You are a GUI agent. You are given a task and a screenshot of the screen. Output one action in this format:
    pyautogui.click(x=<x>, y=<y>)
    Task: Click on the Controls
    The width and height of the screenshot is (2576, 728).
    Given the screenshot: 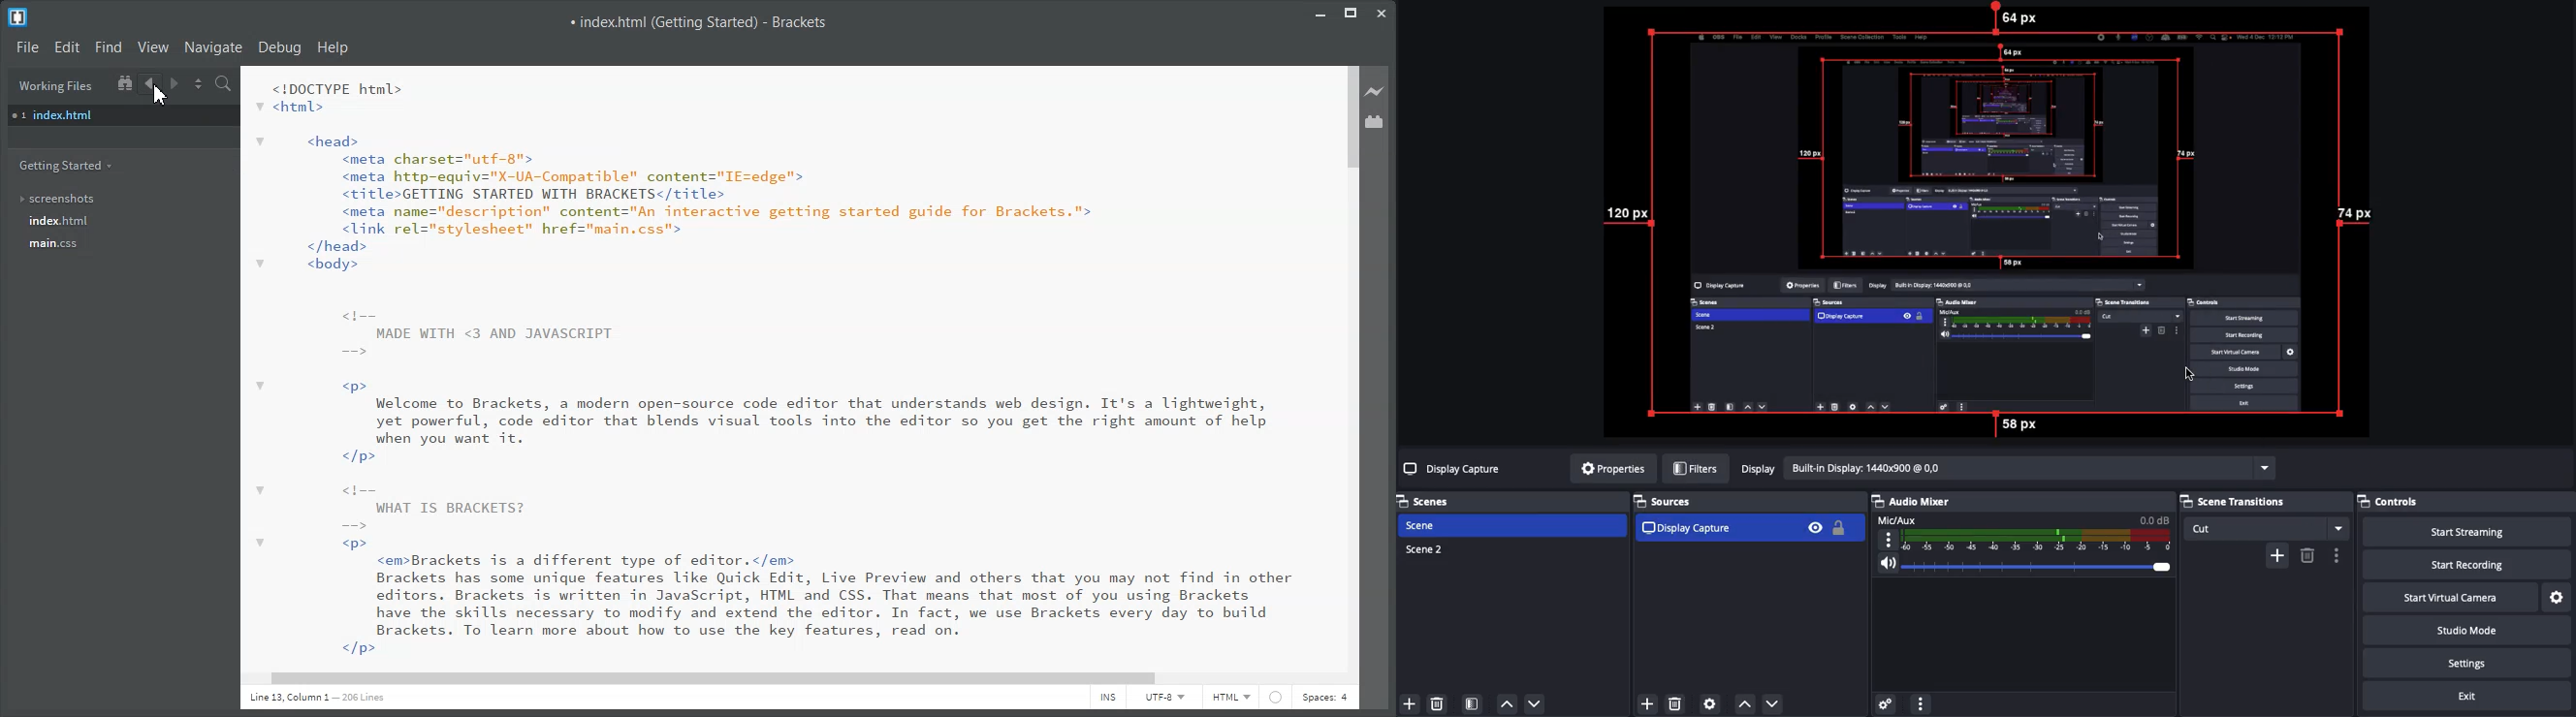 What is the action you would take?
    pyautogui.click(x=2409, y=503)
    